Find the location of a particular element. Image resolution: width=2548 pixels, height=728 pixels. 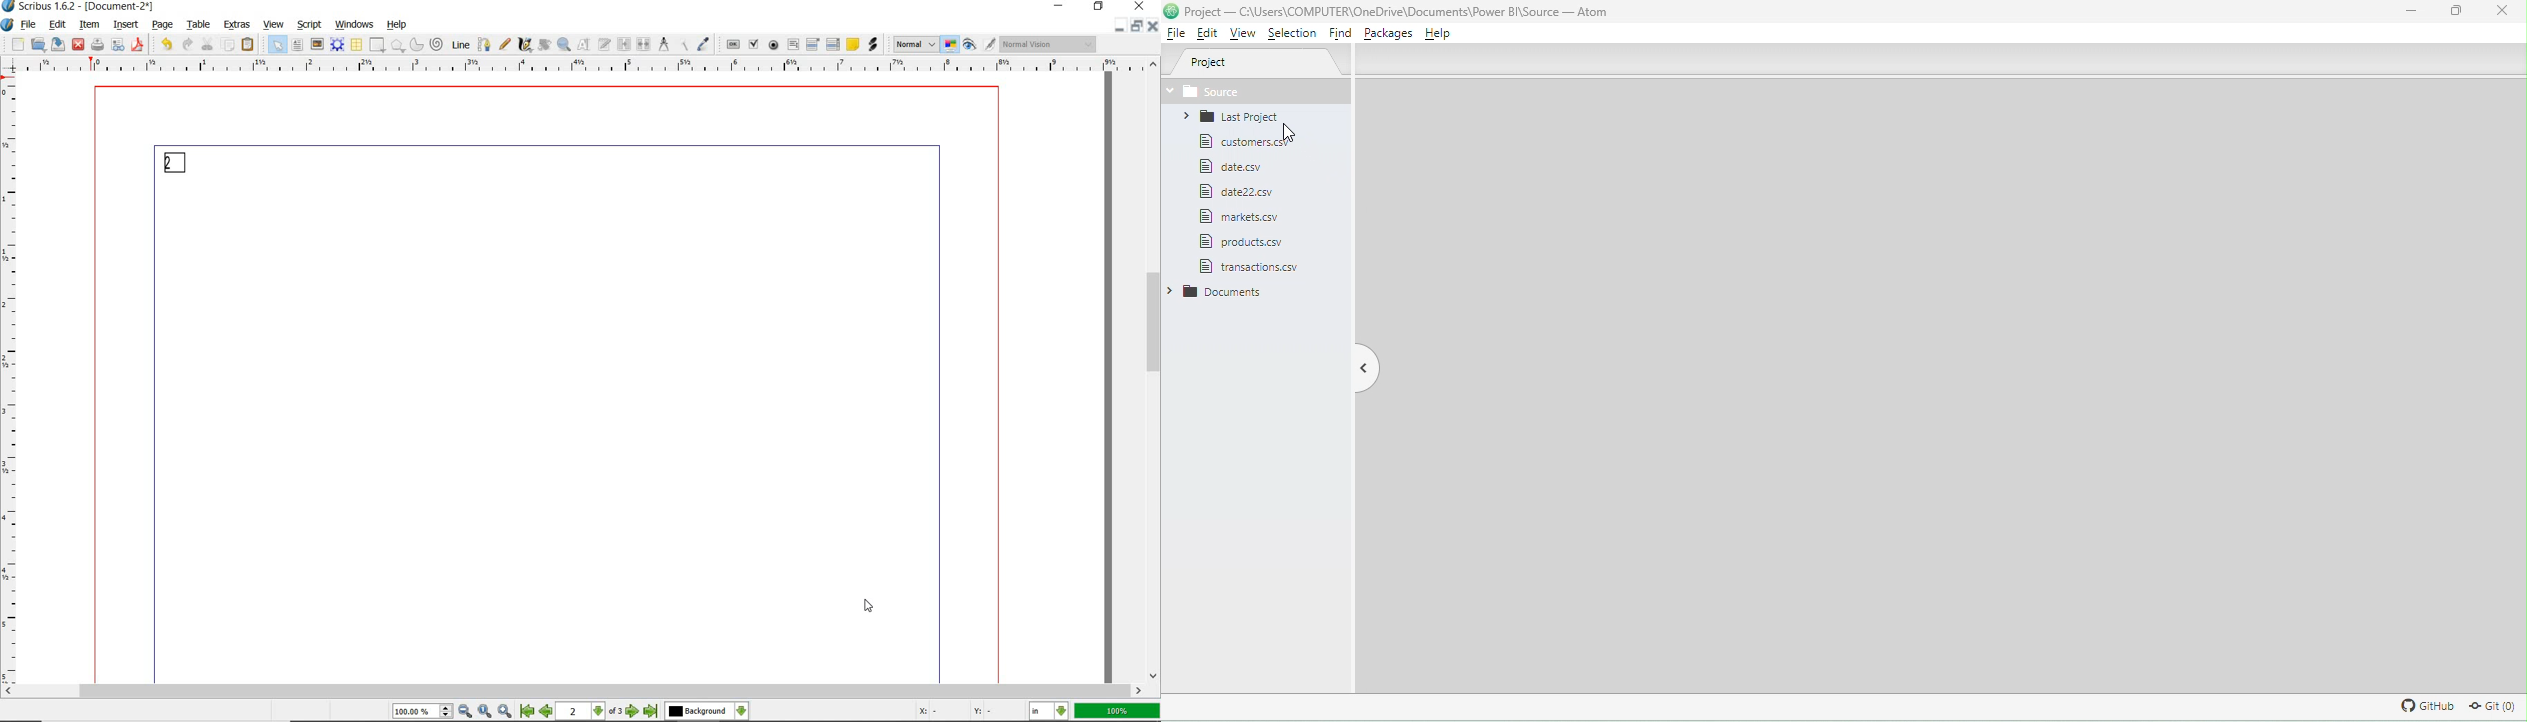

2 of 3 is located at coordinates (591, 712).